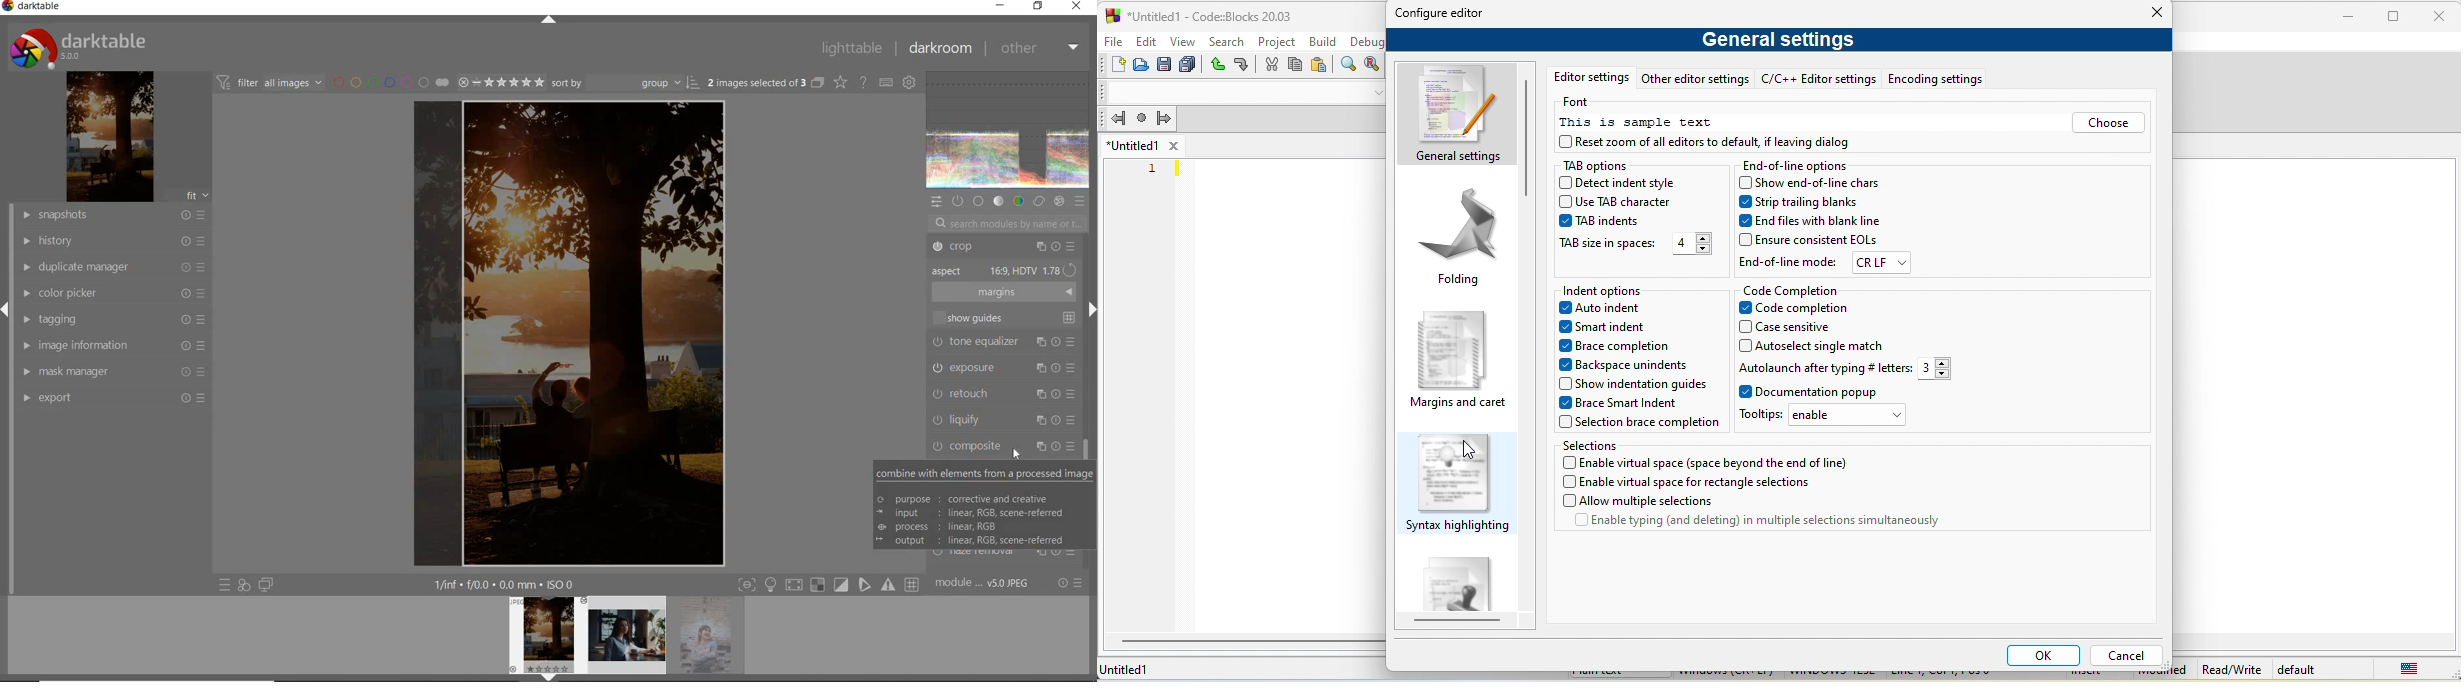 The image size is (2464, 700). I want to click on close, so click(2438, 17).